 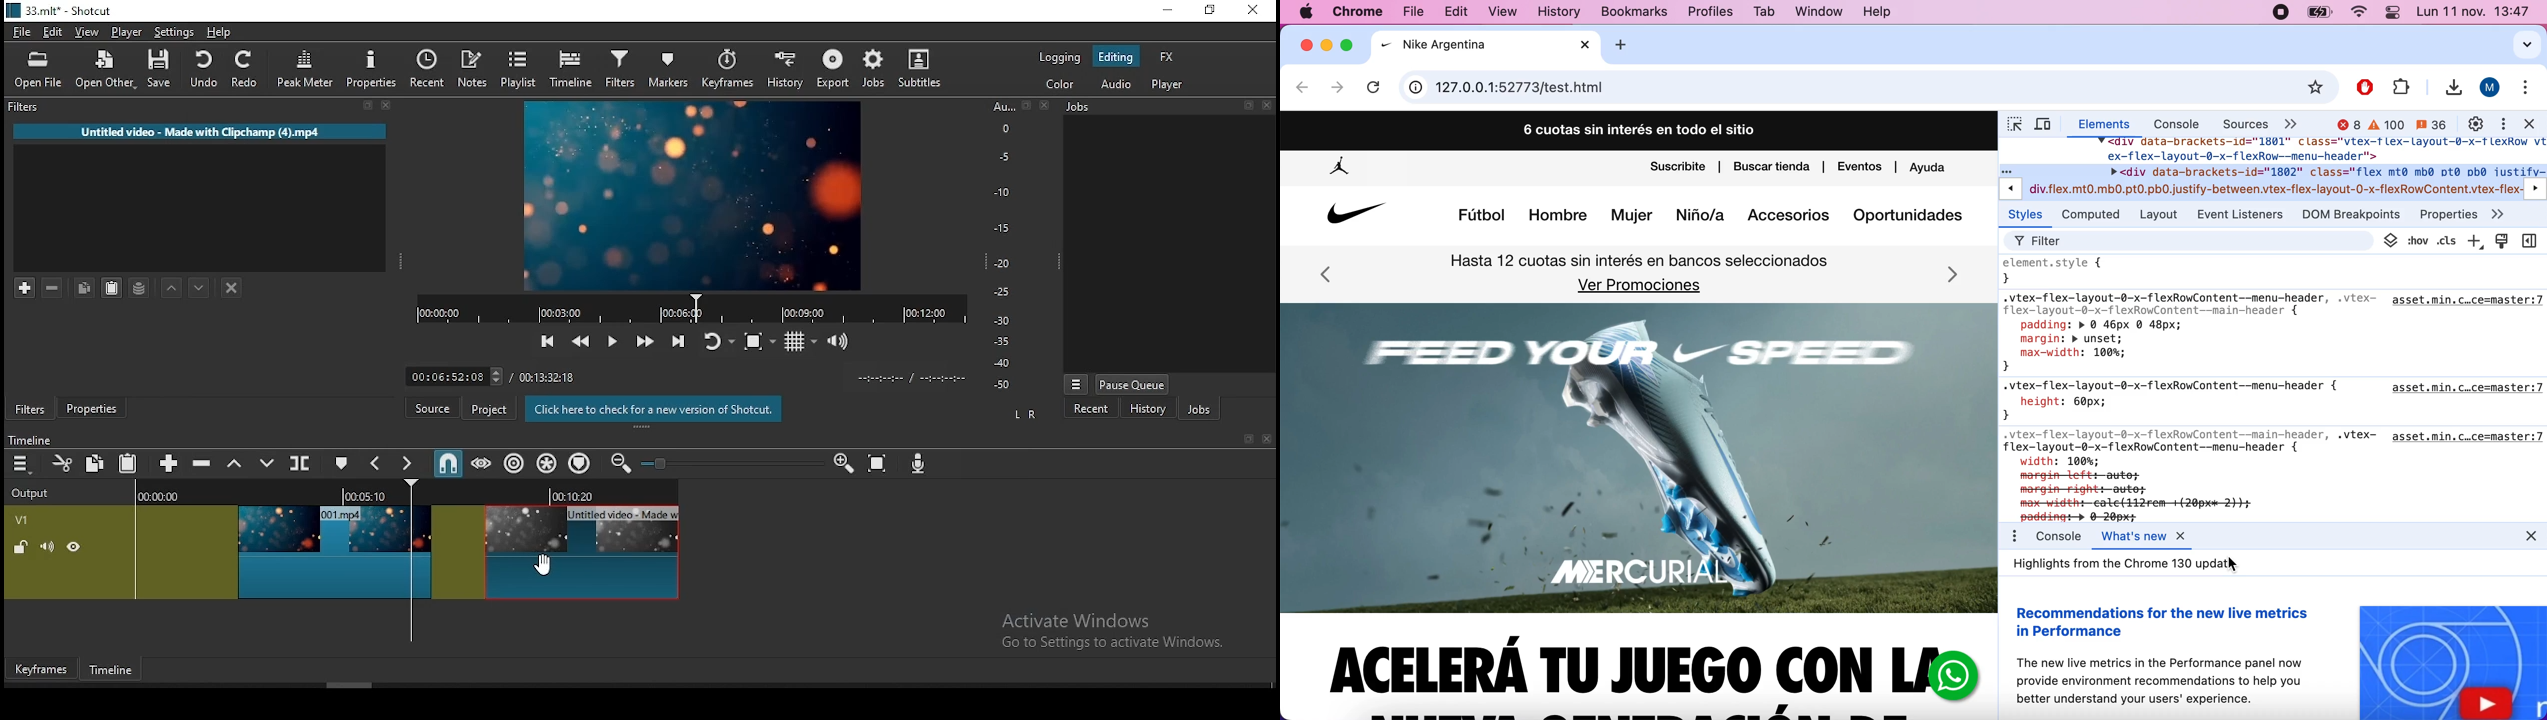 I want to click on ripple markers, so click(x=580, y=462).